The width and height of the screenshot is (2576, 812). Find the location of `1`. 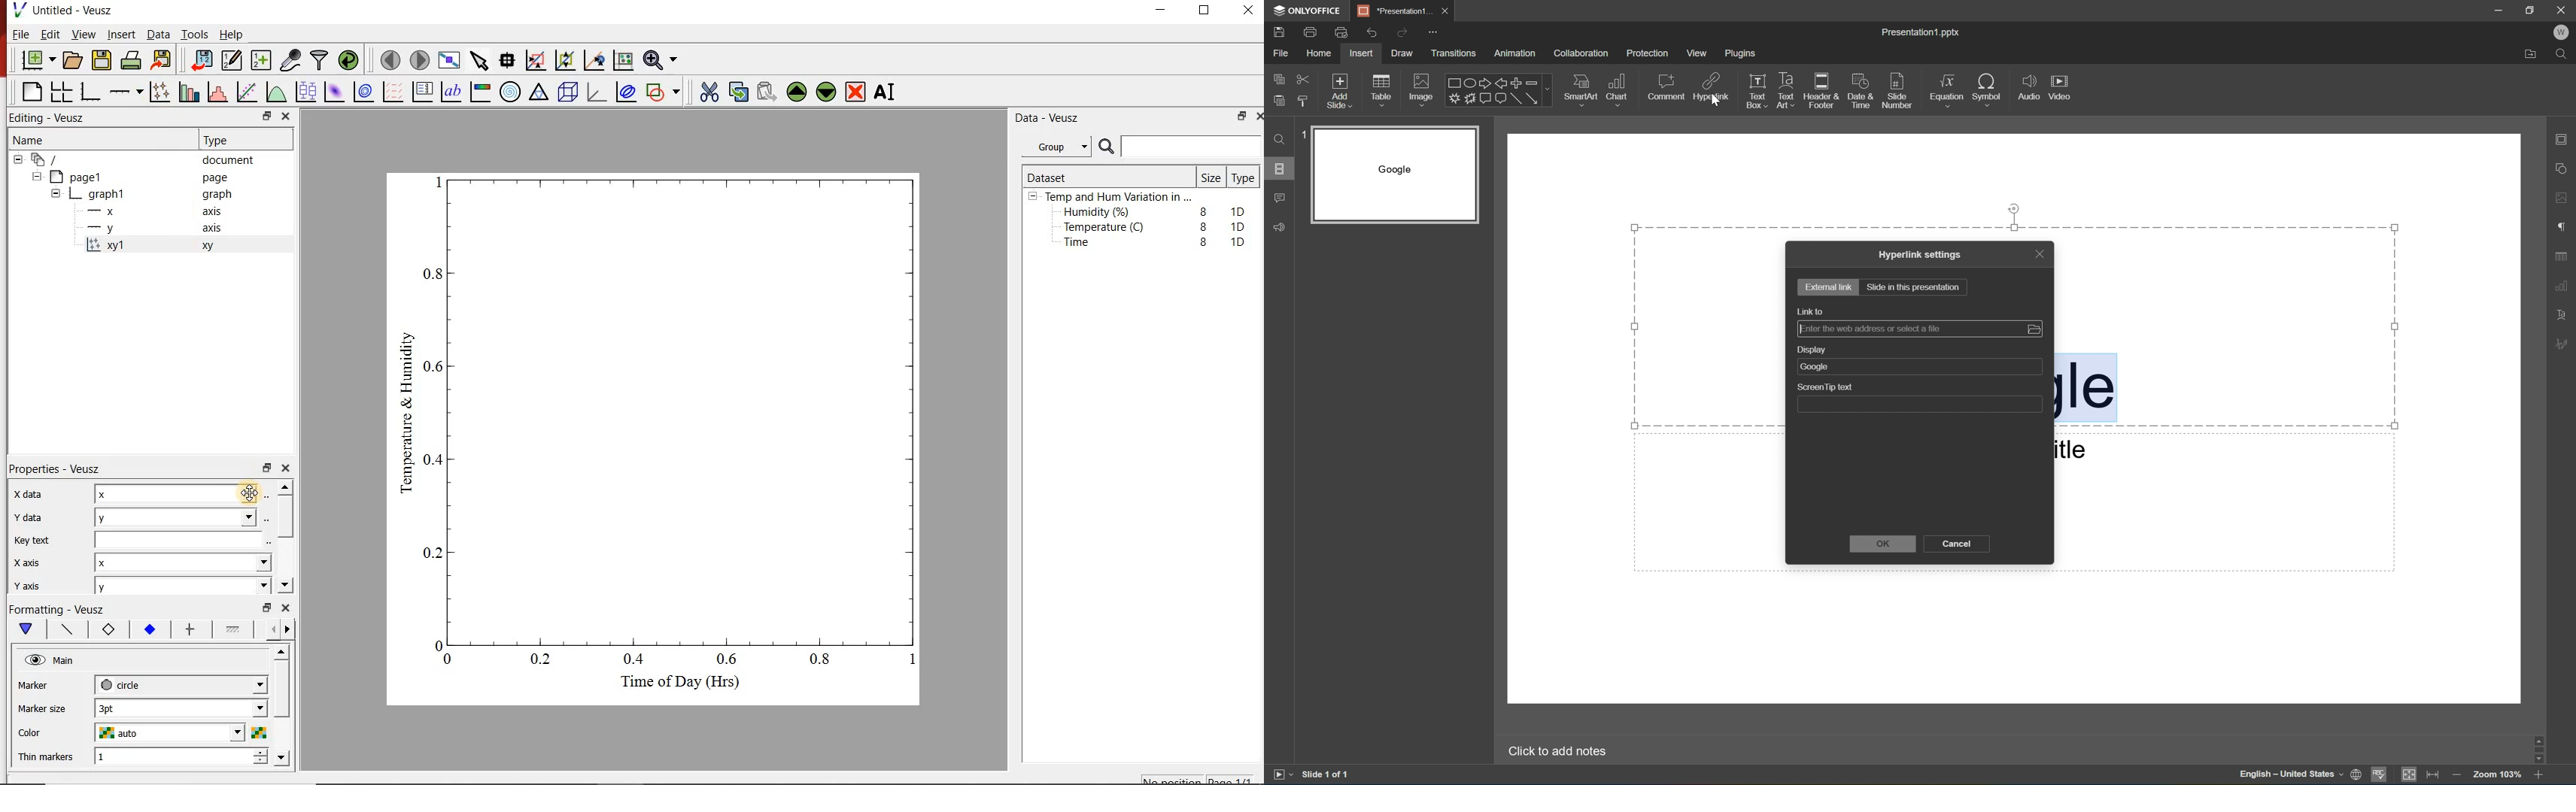

1 is located at coordinates (144, 758).